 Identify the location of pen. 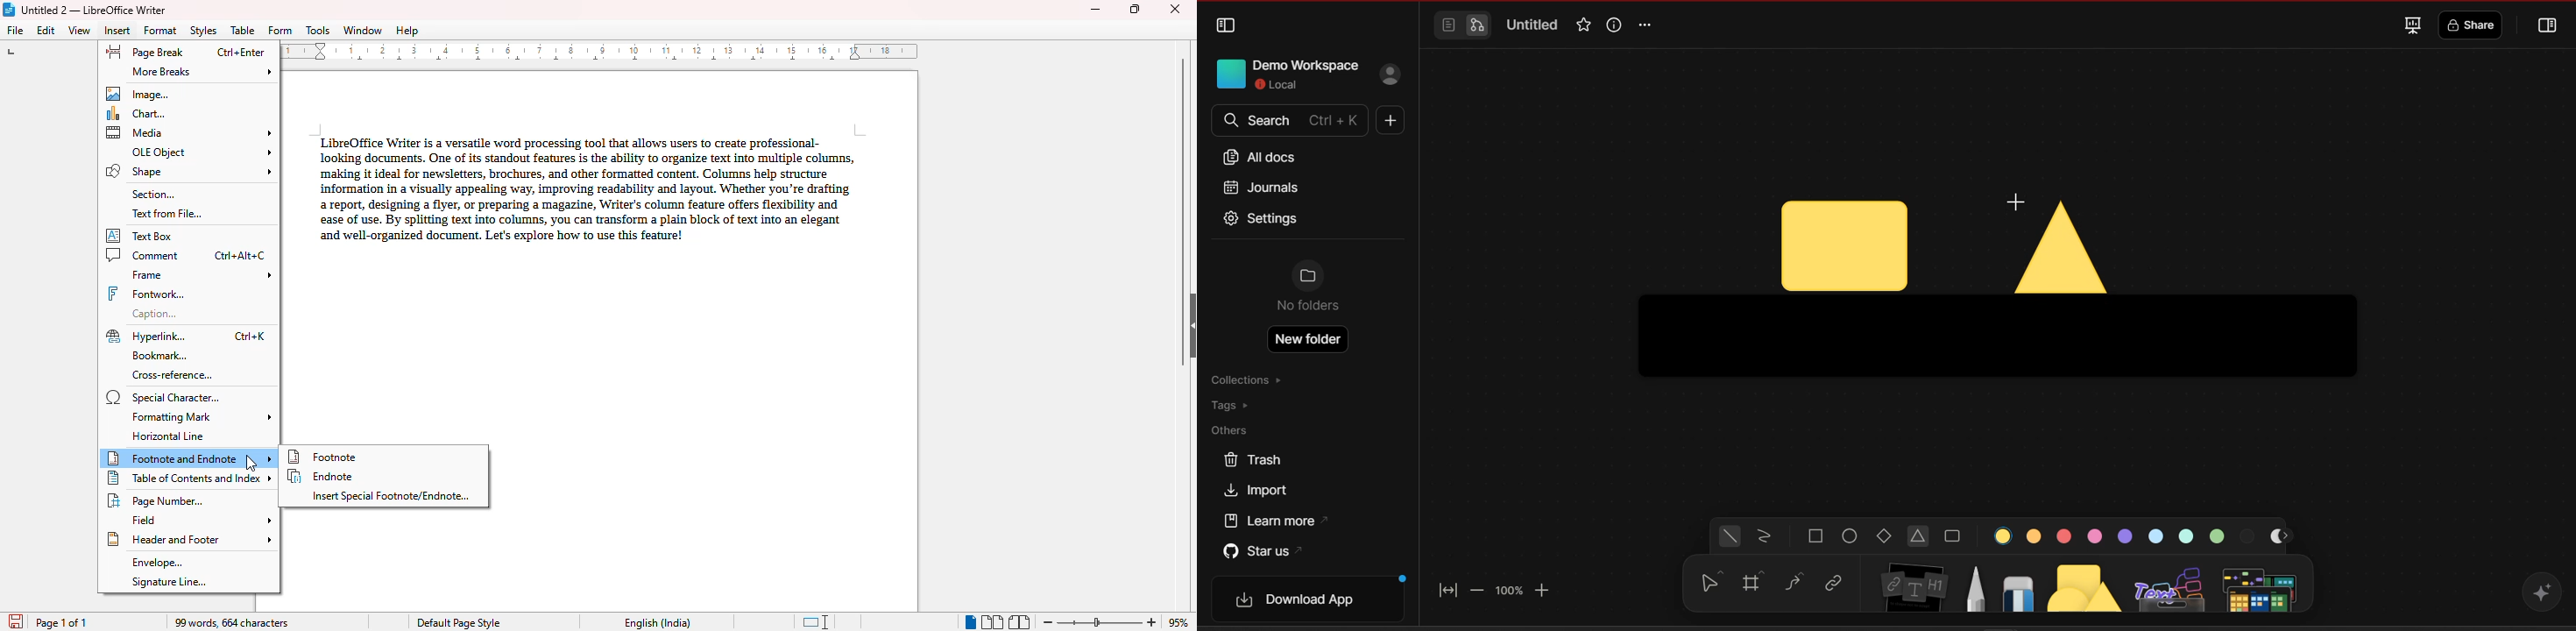
(1976, 587).